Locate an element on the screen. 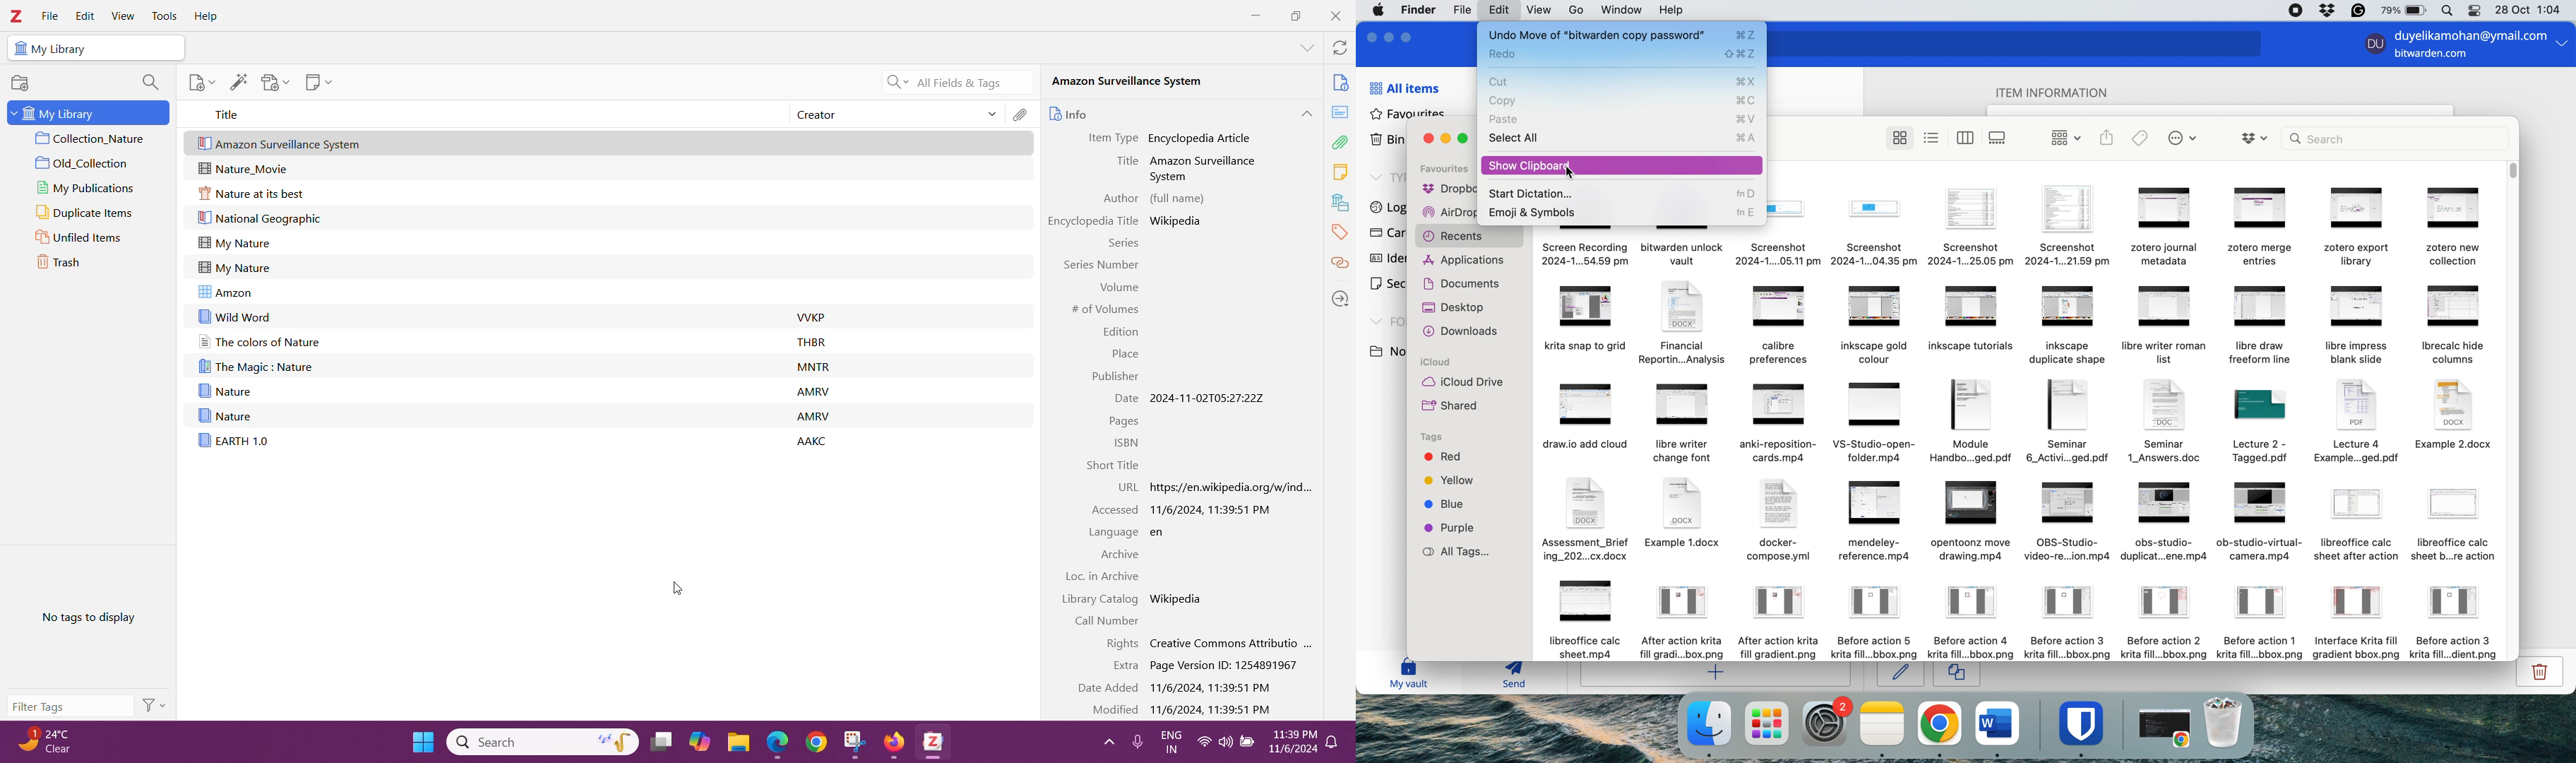  Tools is located at coordinates (165, 16).